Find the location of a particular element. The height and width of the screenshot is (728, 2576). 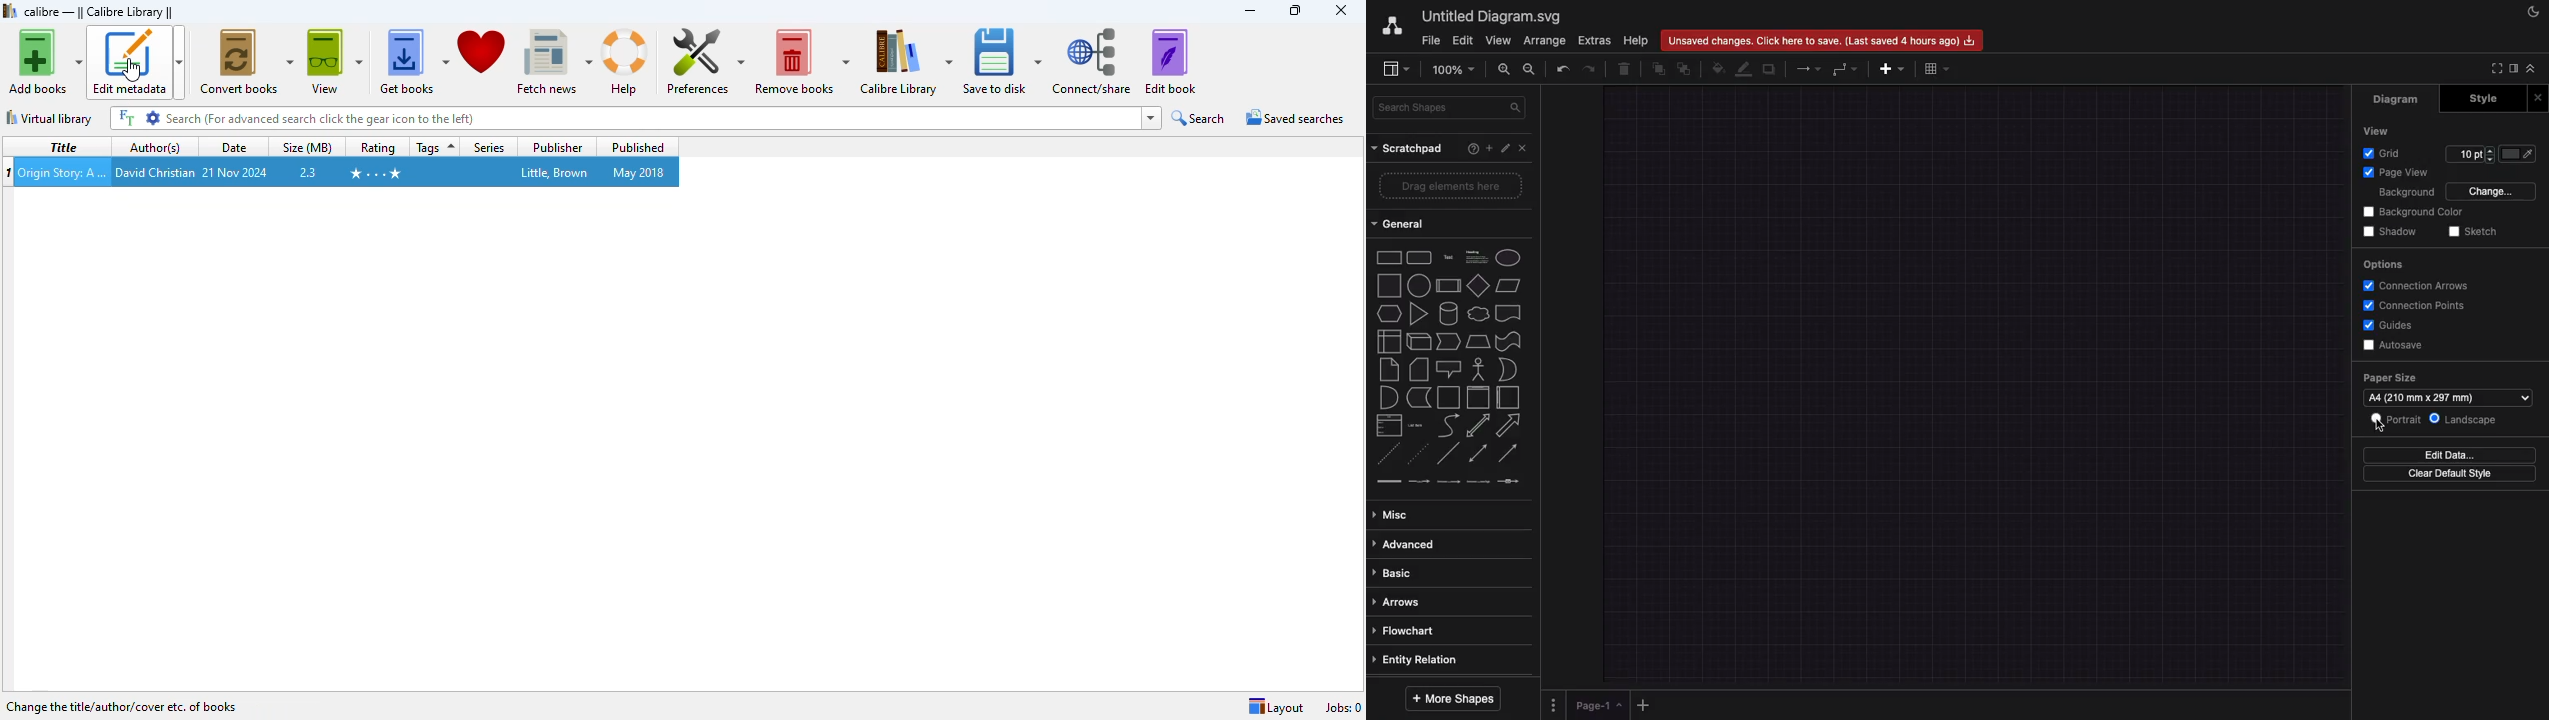

Arrow is located at coordinates (1807, 69).